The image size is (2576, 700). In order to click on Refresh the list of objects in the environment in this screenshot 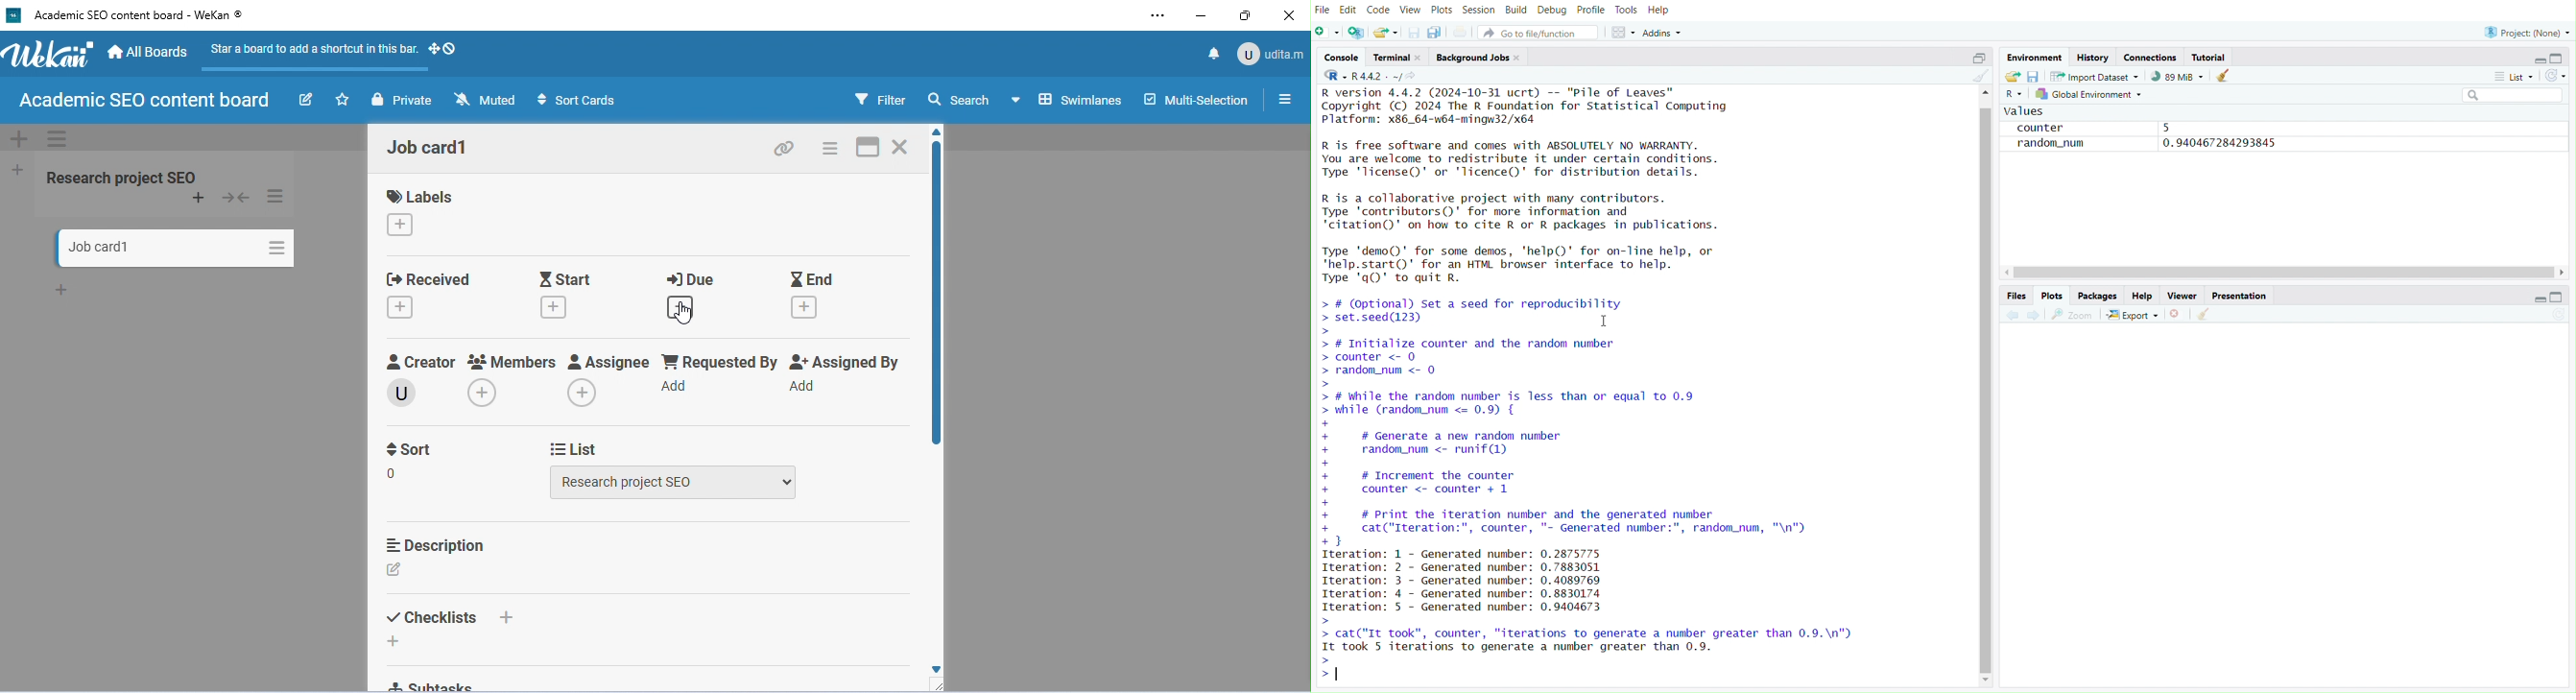, I will do `click(2556, 75)`.